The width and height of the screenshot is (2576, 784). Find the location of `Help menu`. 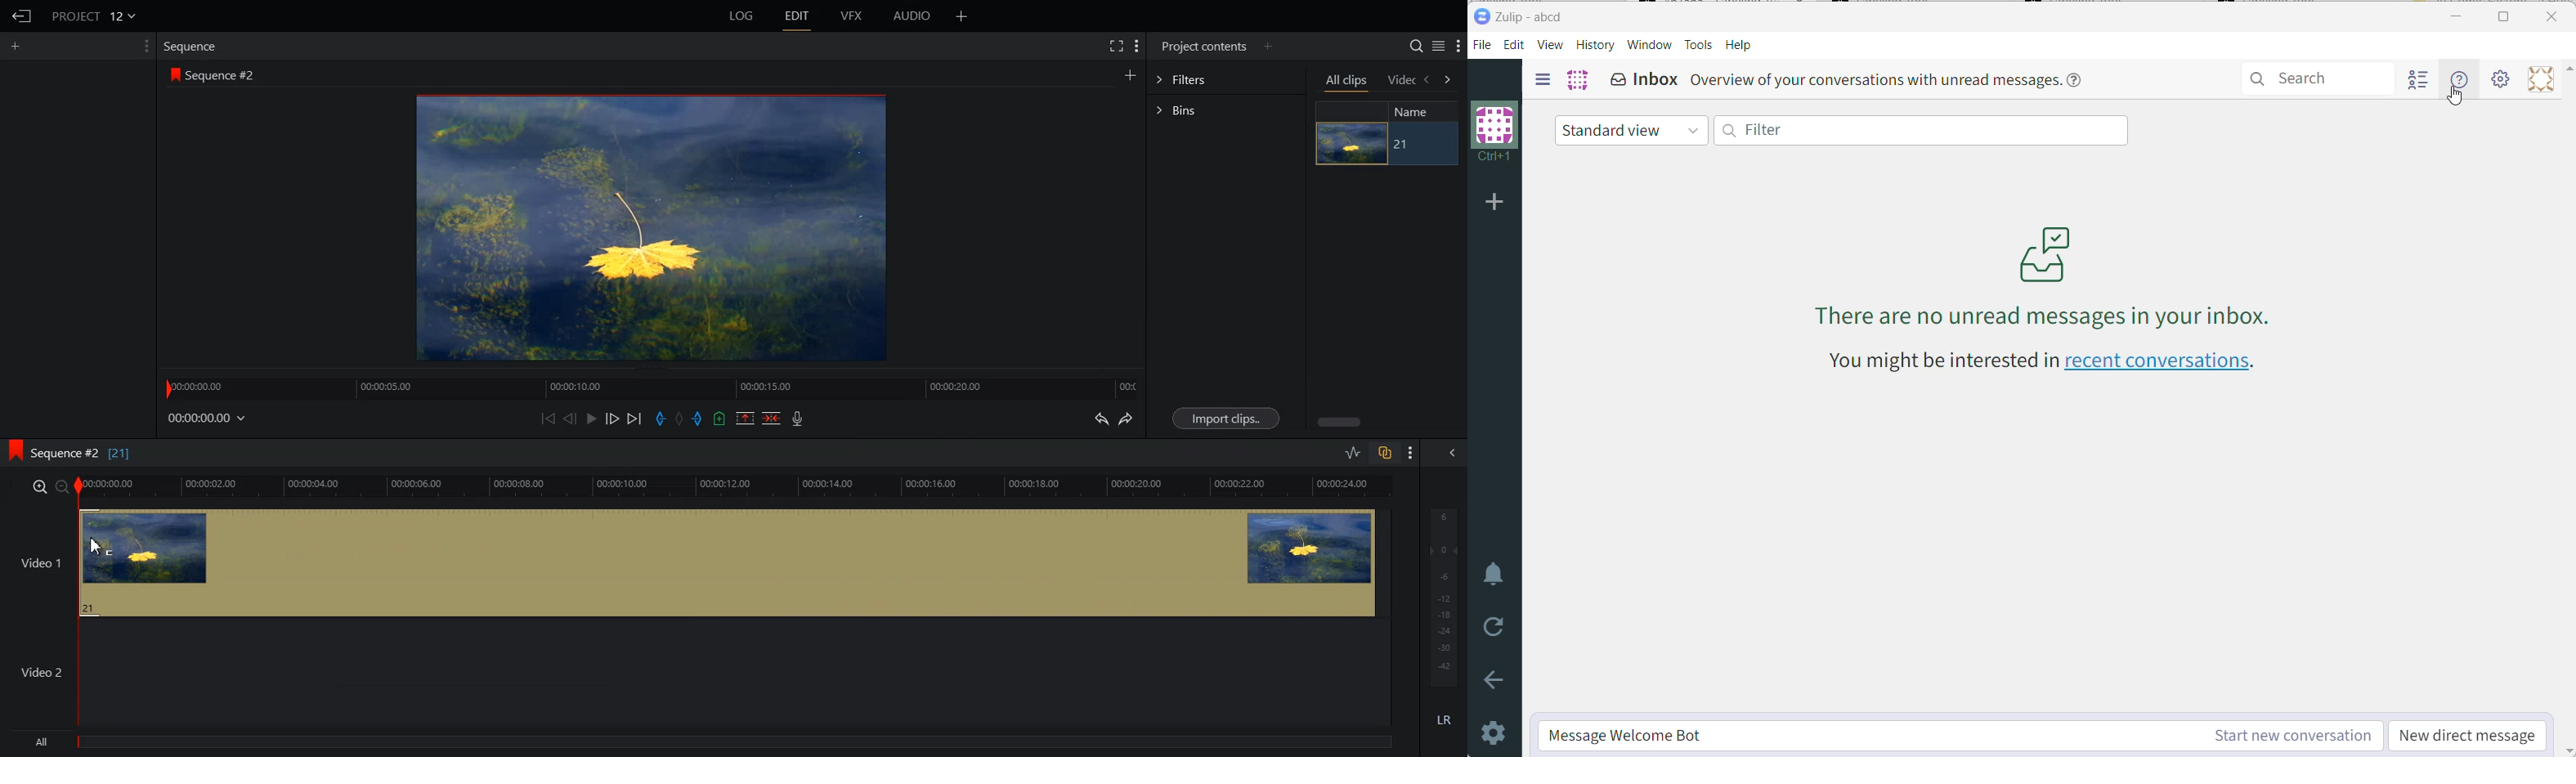

Help menu is located at coordinates (2458, 79).